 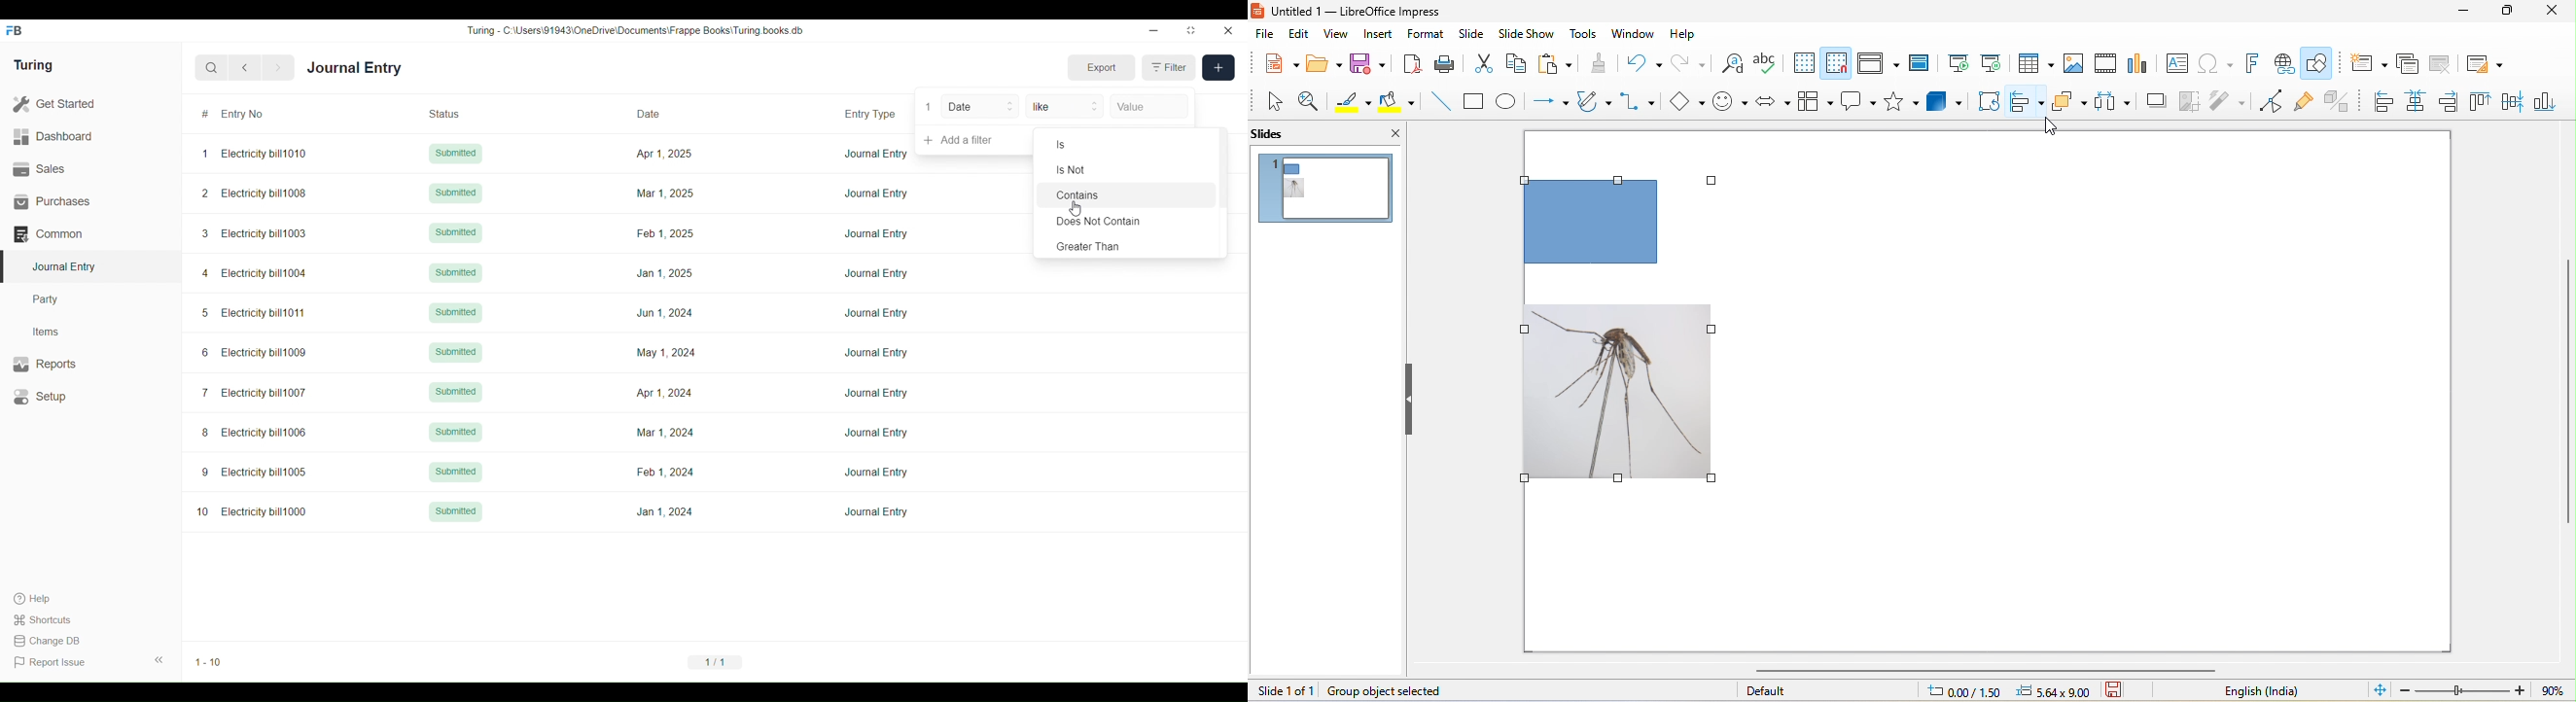 What do you see at coordinates (1730, 103) in the screenshot?
I see `symbol shape` at bounding box center [1730, 103].